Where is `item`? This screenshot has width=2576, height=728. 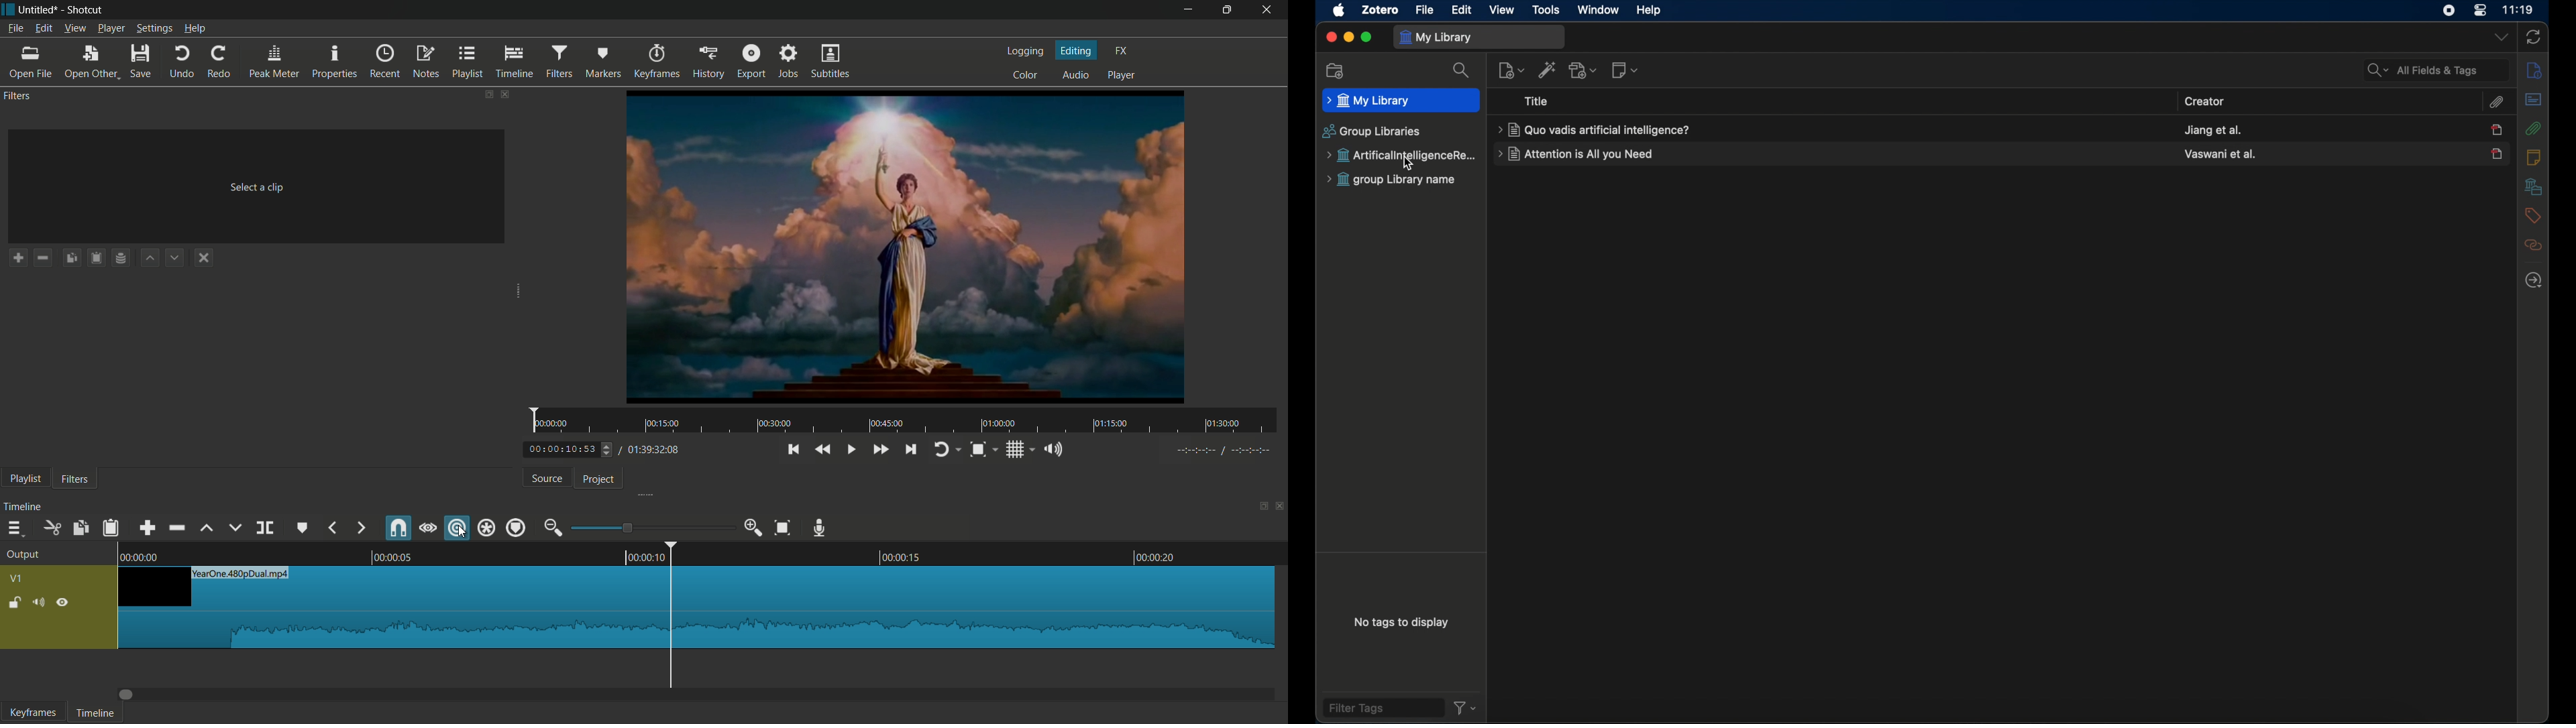
item is located at coordinates (2497, 130).